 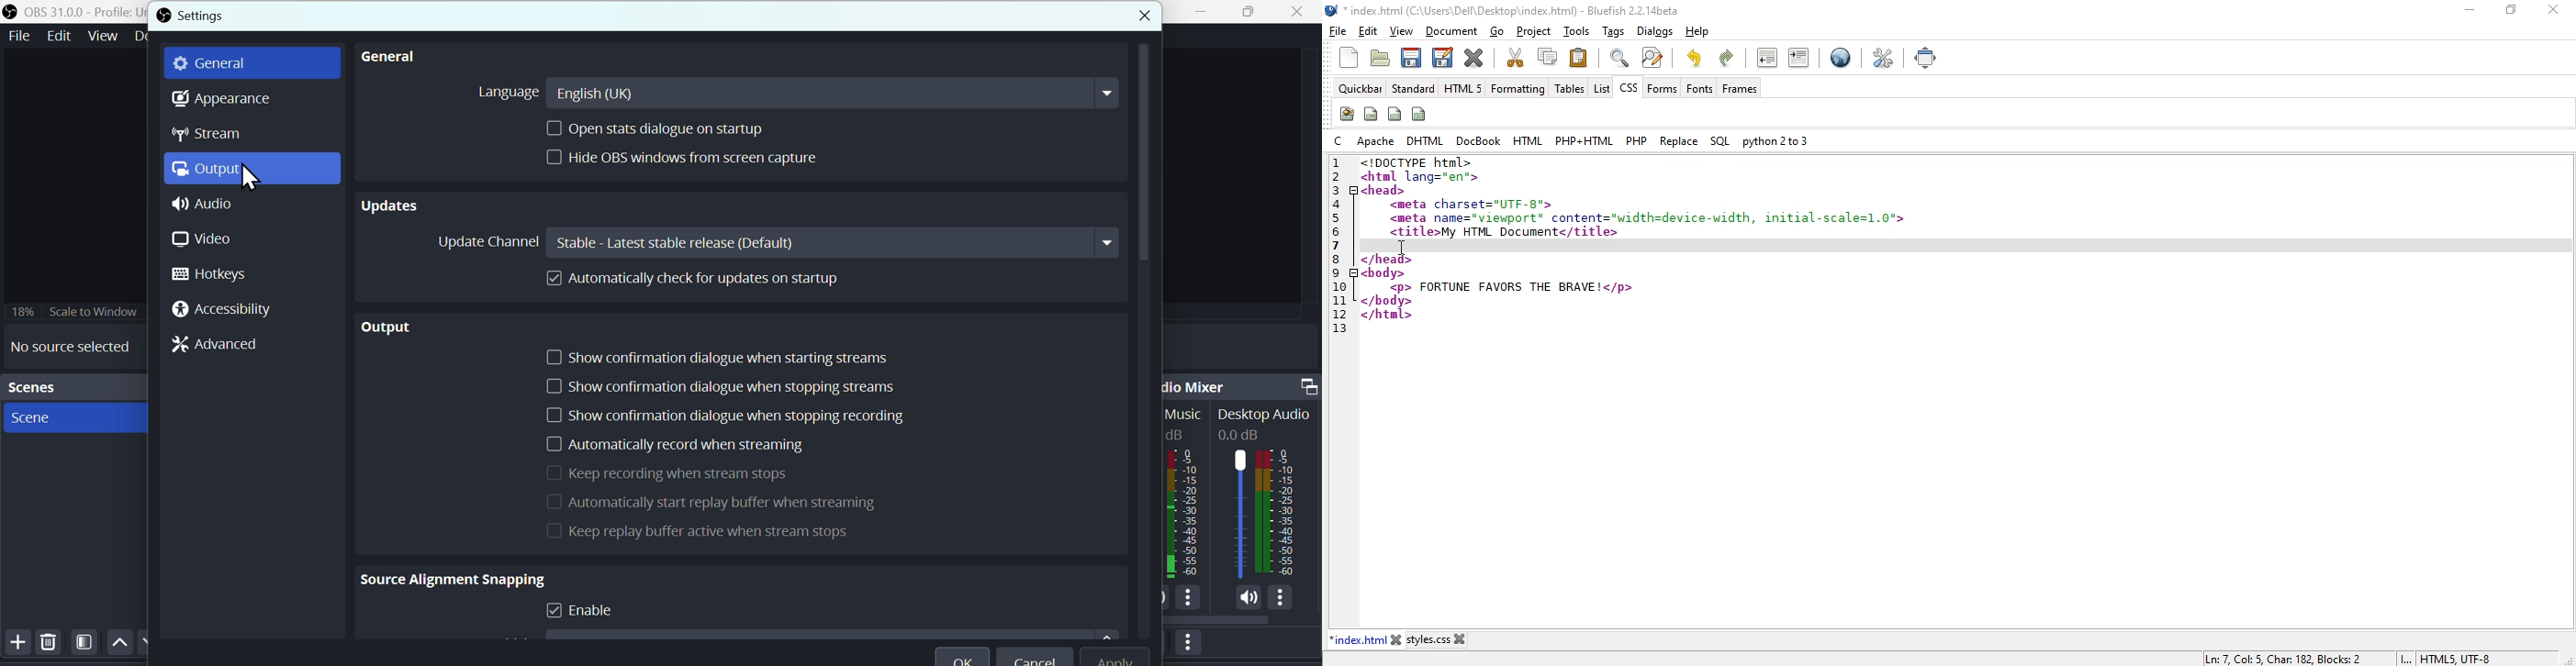 What do you see at coordinates (689, 537) in the screenshot?
I see `Replay buffer active when stream stops` at bounding box center [689, 537].